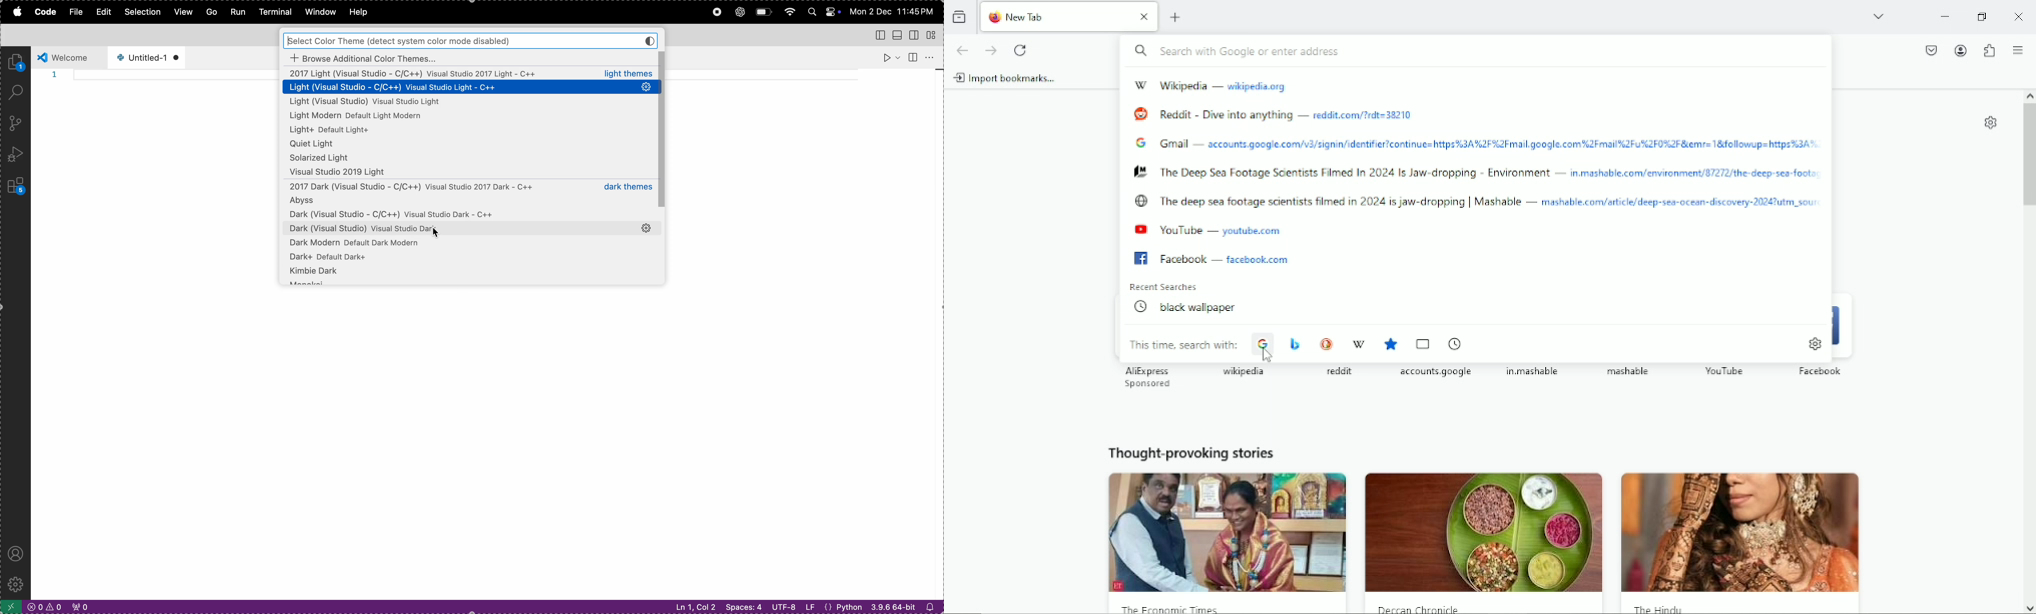  What do you see at coordinates (1141, 172) in the screenshot?
I see `mashable logo` at bounding box center [1141, 172].